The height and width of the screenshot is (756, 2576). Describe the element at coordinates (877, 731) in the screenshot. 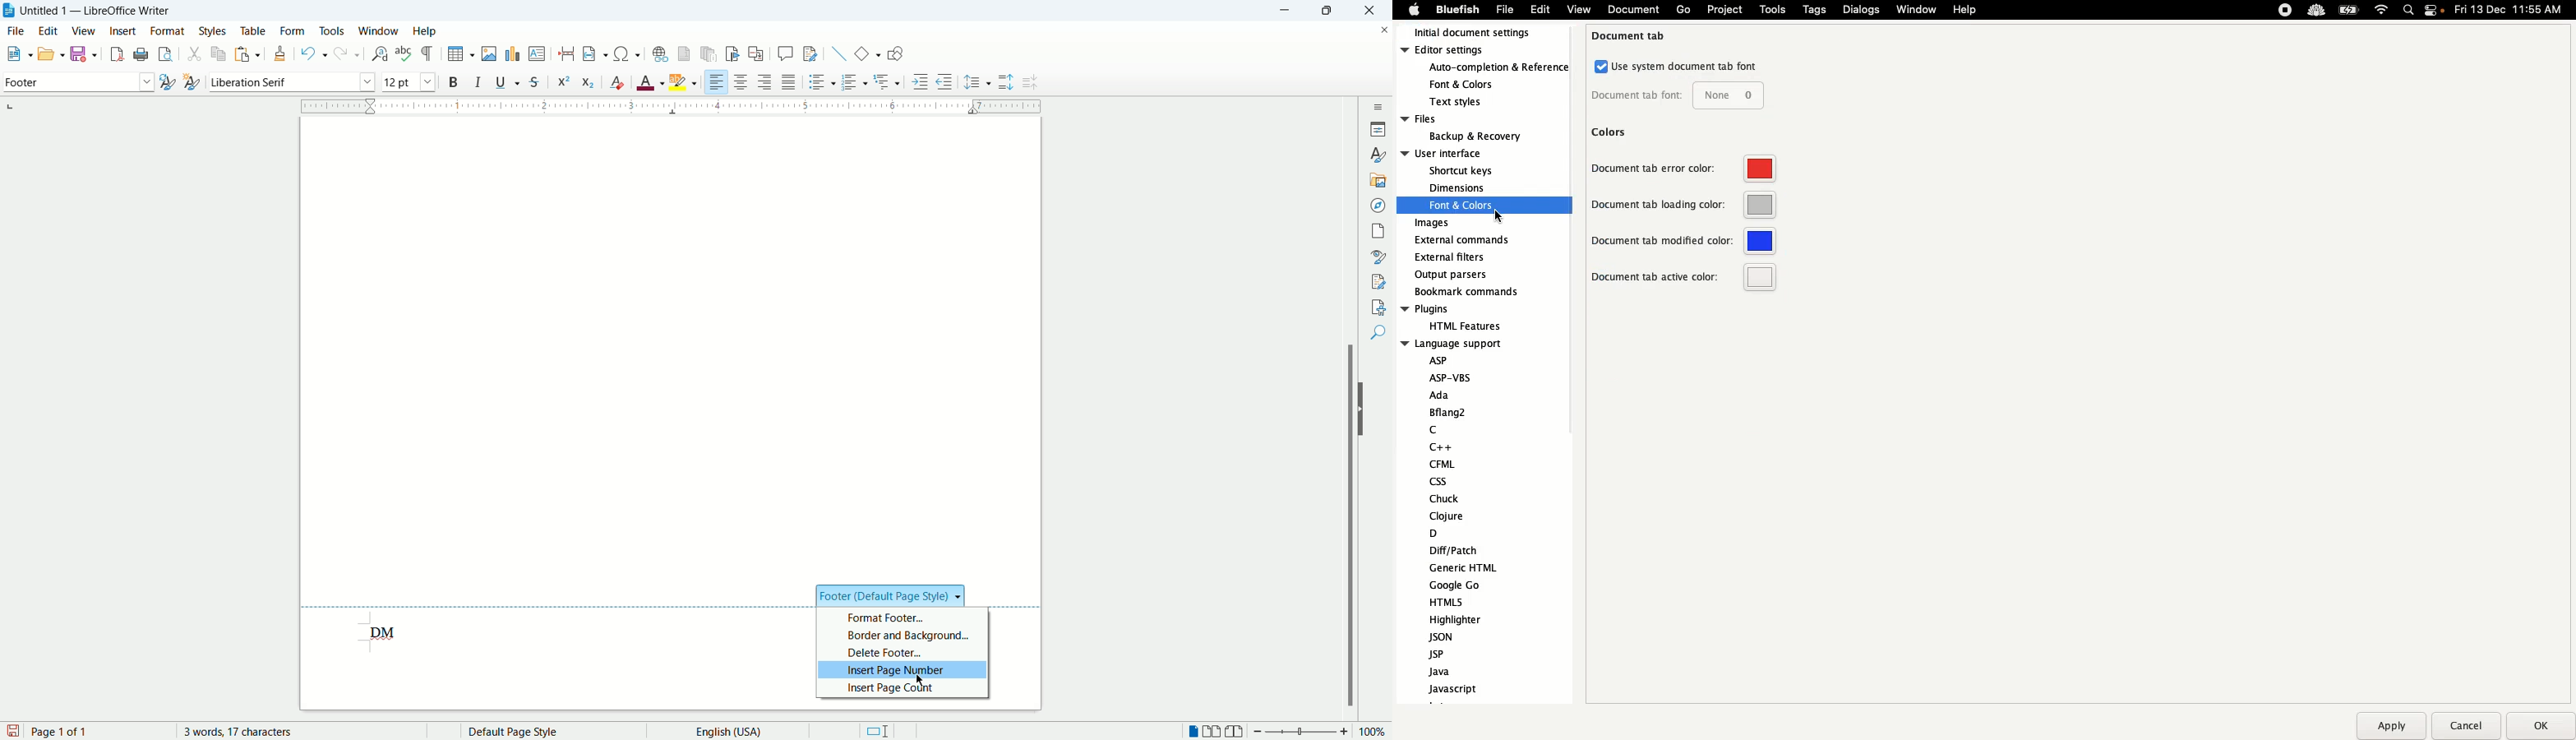

I see `standard selection` at that location.